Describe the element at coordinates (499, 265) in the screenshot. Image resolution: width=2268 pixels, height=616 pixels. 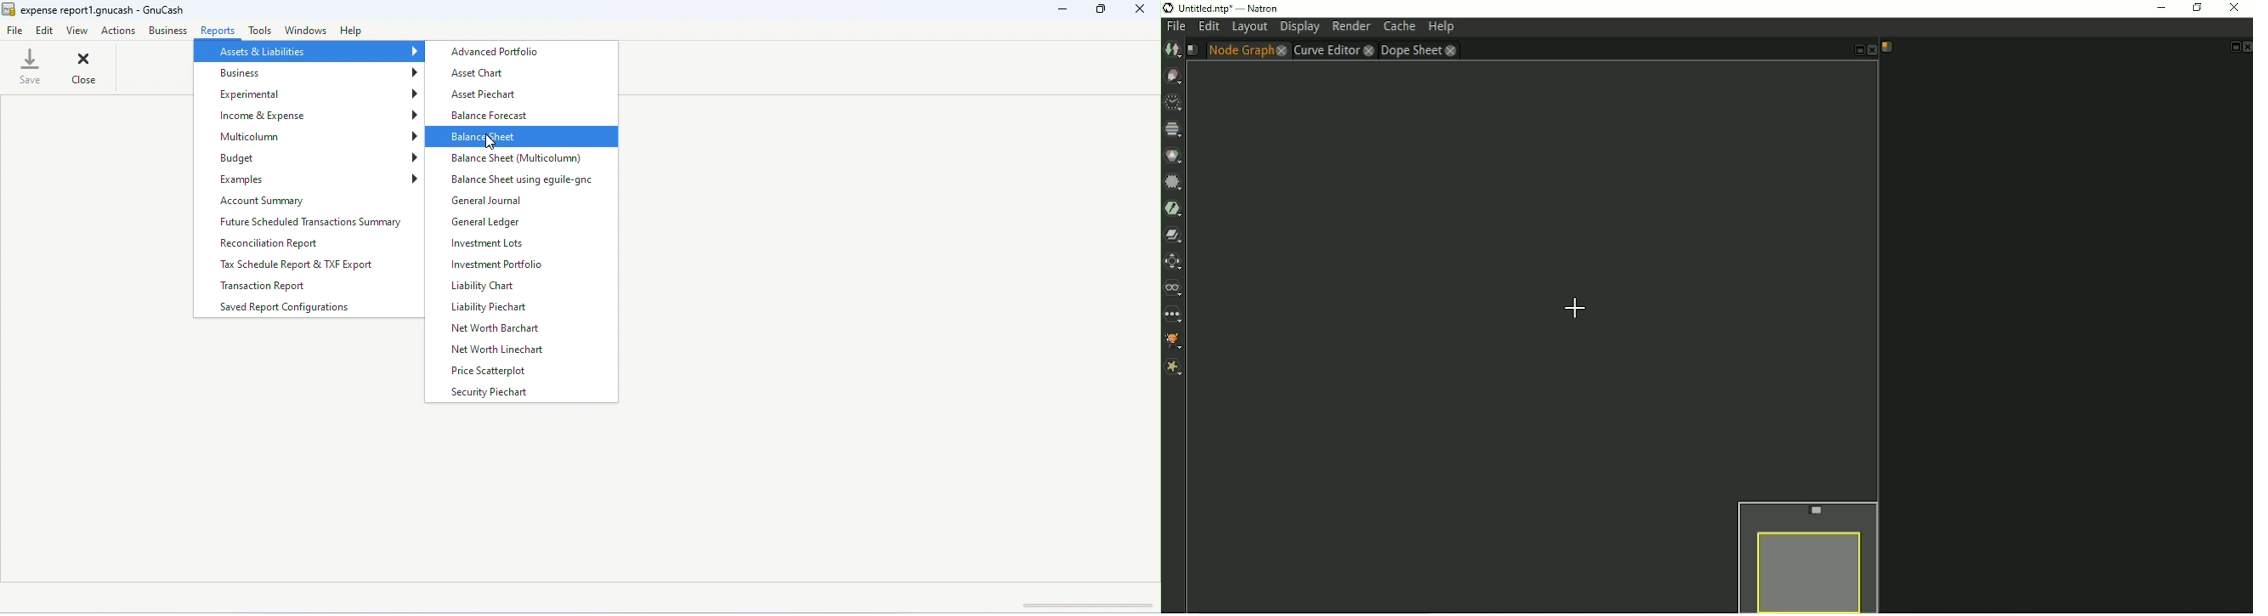
I see `investment portfolio` at that location.